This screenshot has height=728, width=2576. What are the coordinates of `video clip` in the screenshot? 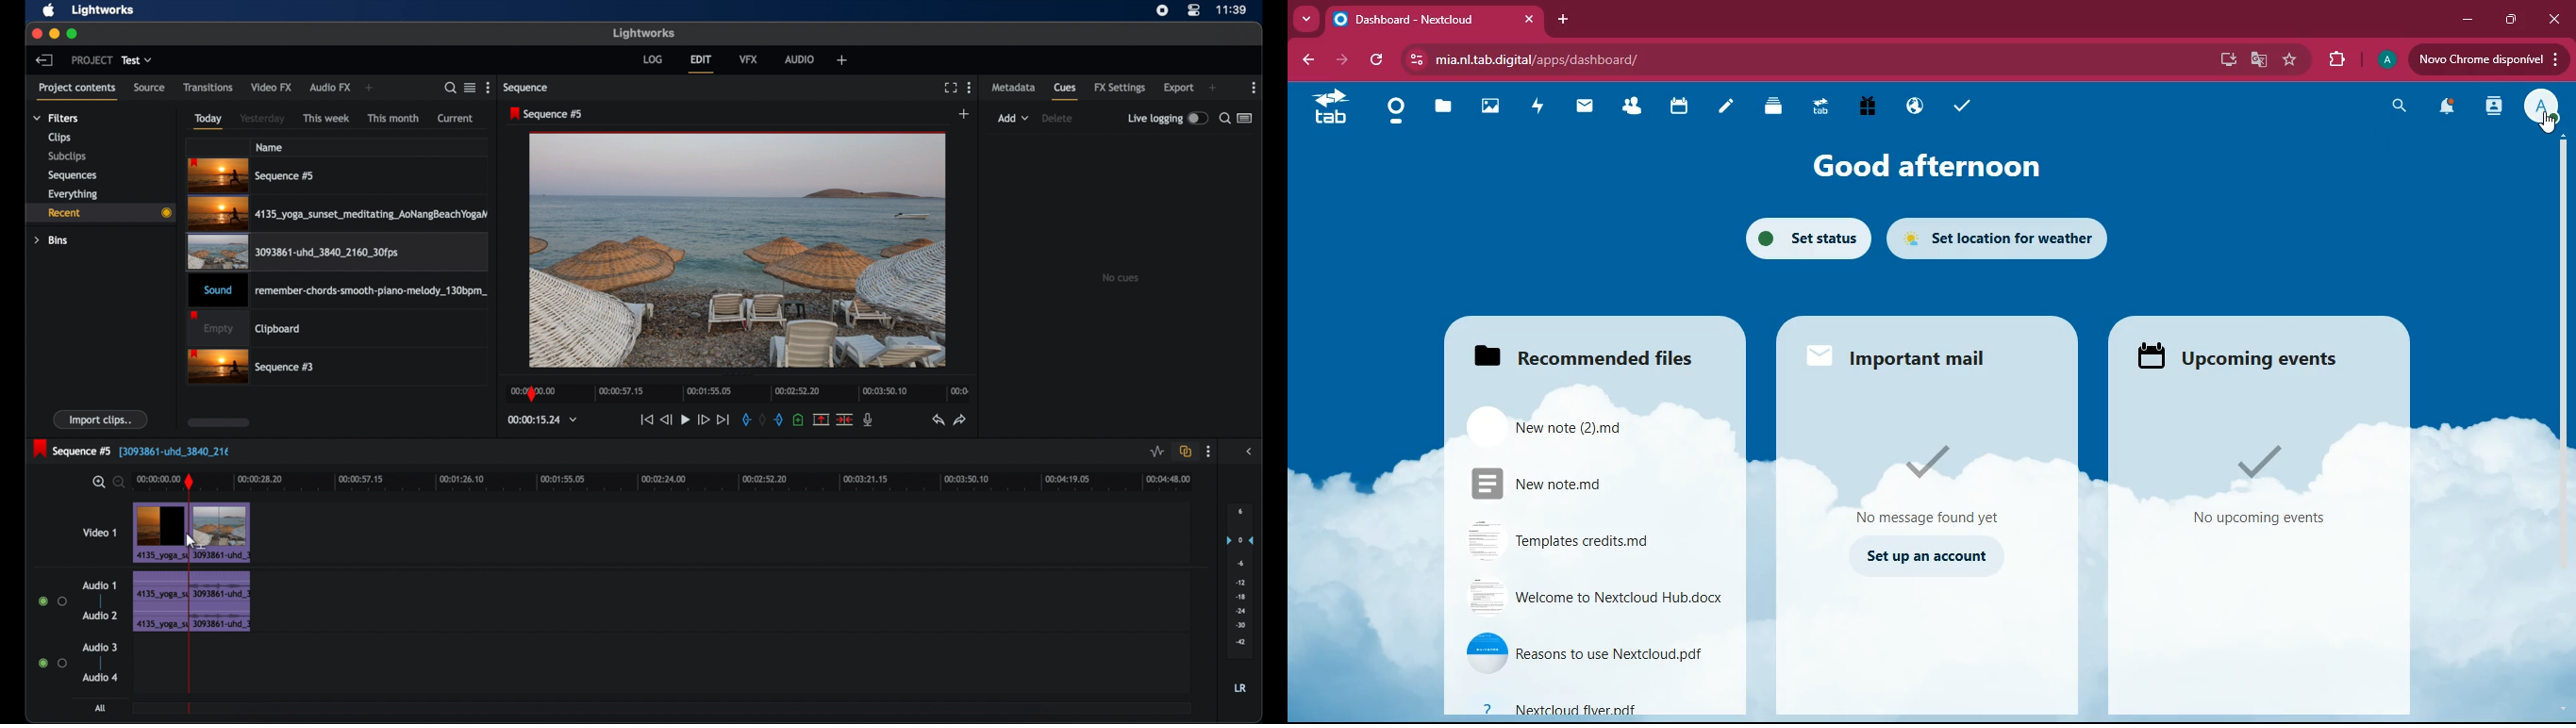 It's located at (161, 532).